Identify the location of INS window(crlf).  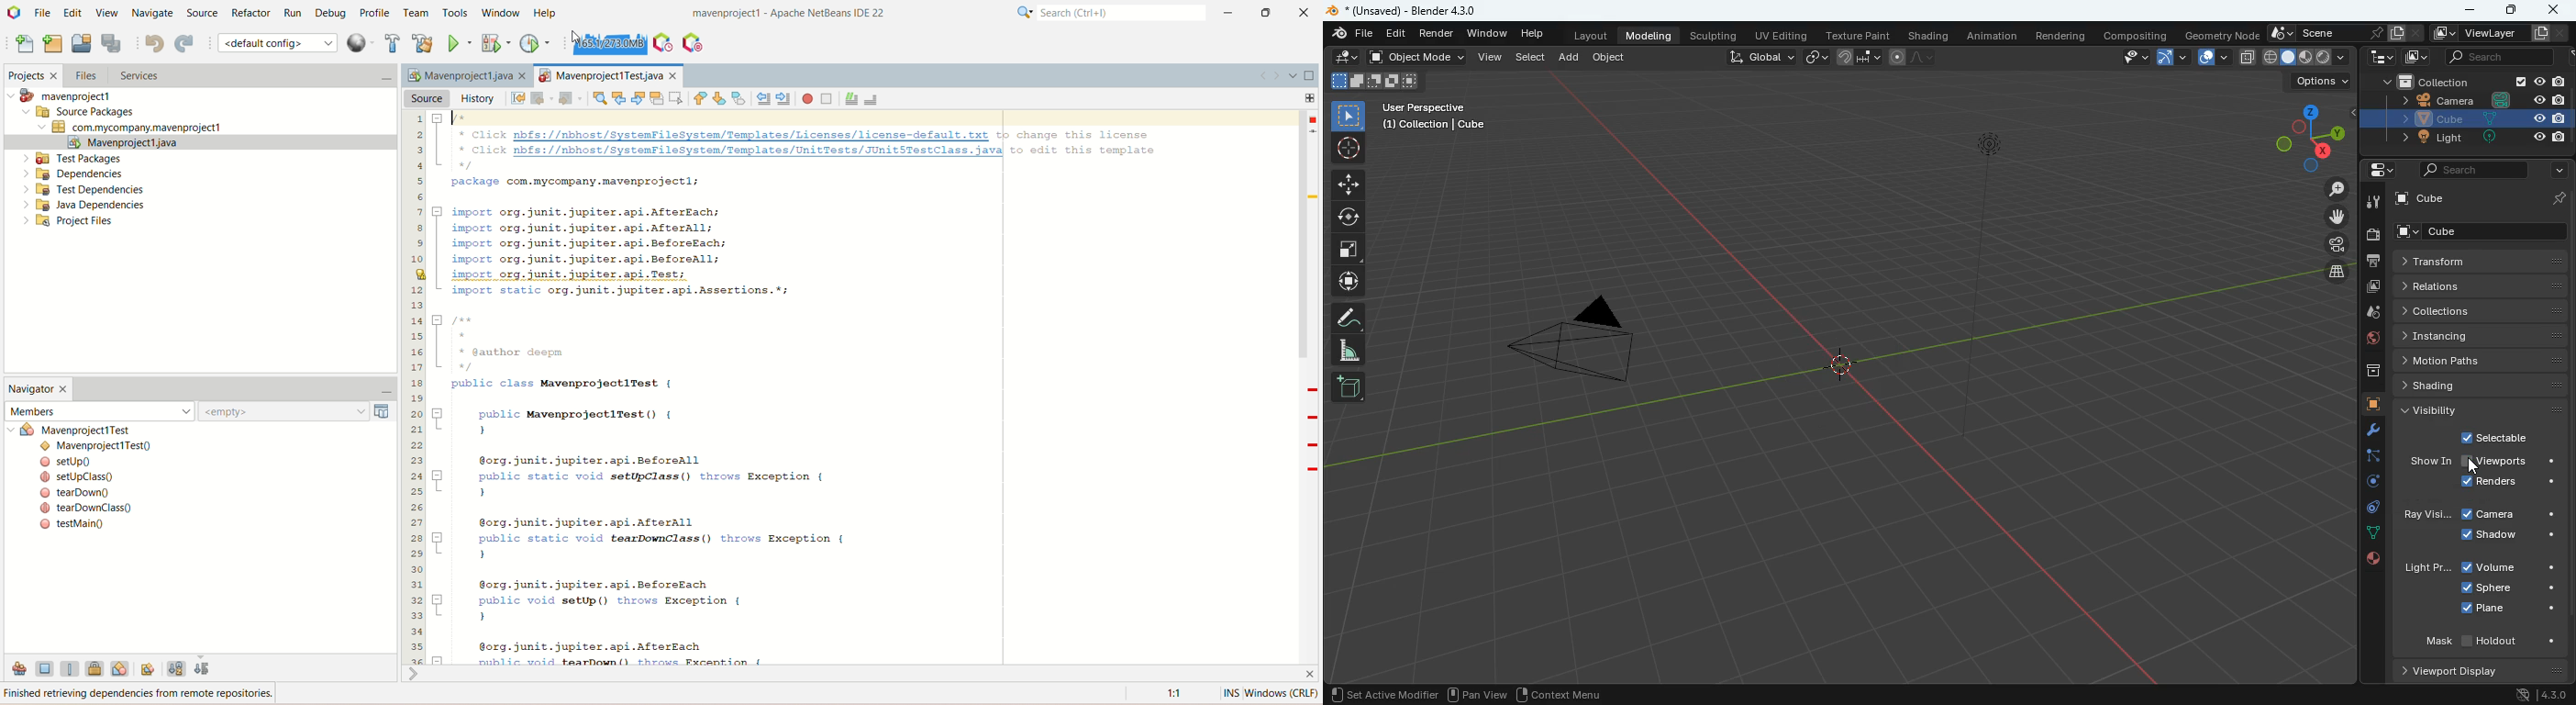
(1271, 695).